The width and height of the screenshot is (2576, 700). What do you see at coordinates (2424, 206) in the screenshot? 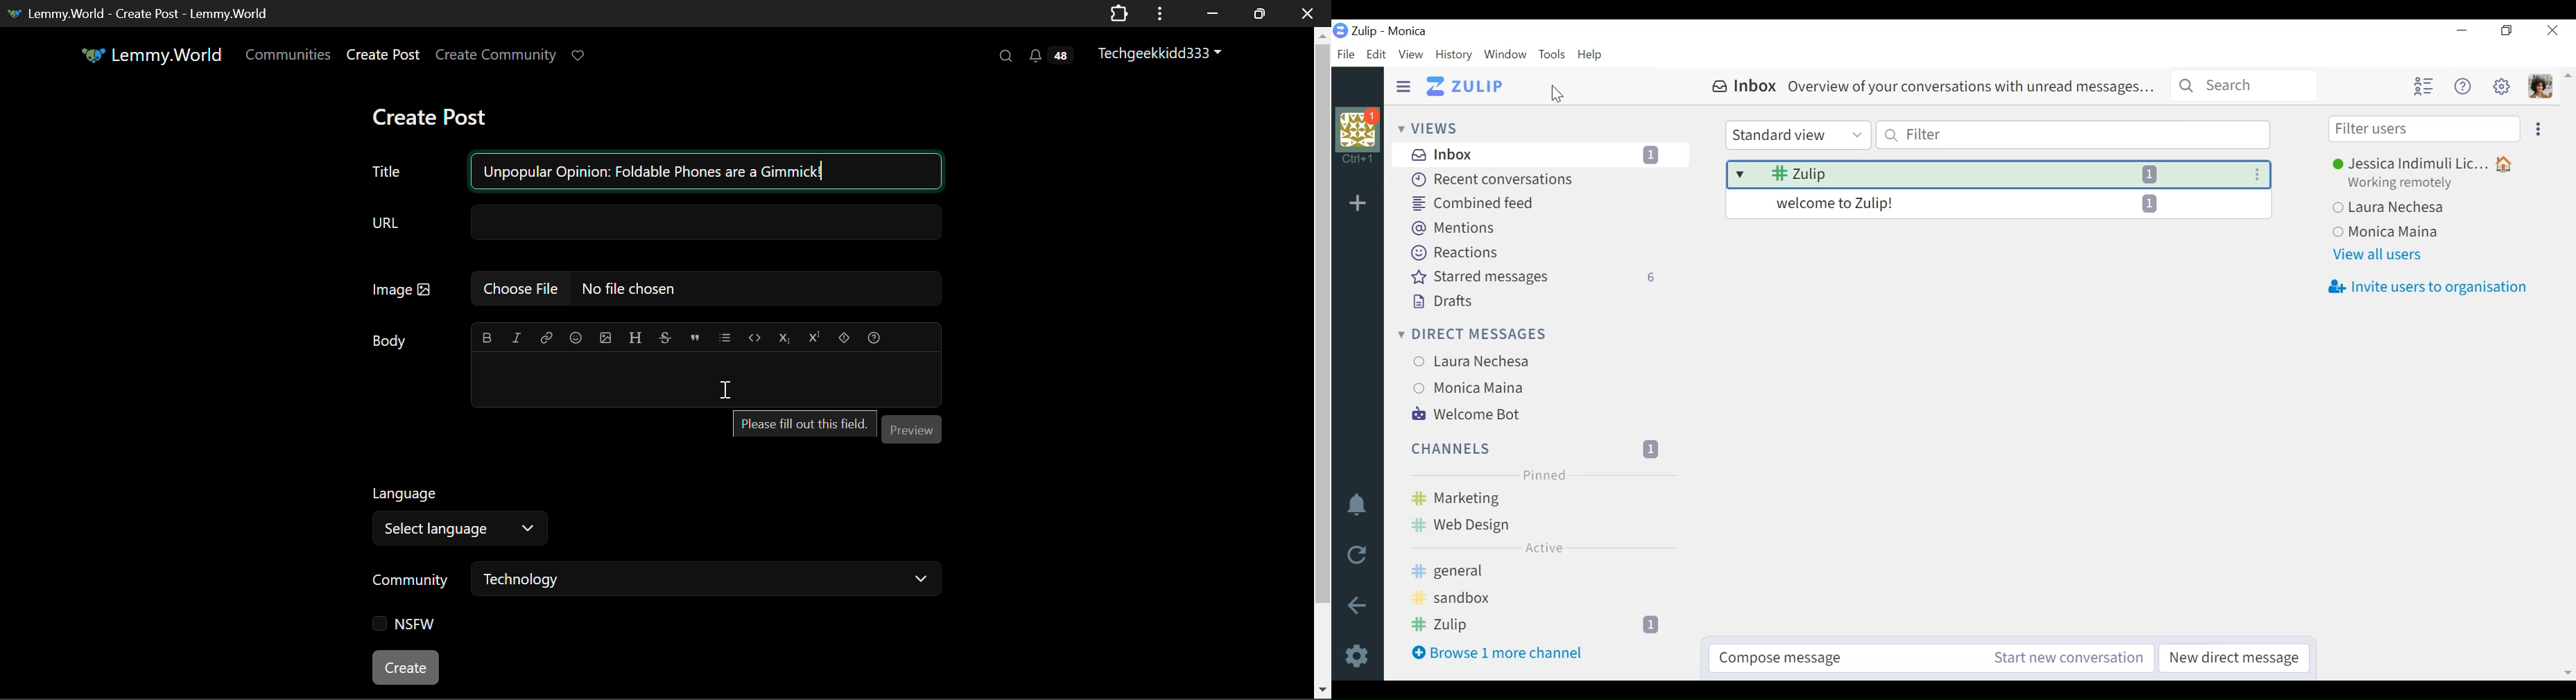
I see `Users` at bounding box center [2424, 206].